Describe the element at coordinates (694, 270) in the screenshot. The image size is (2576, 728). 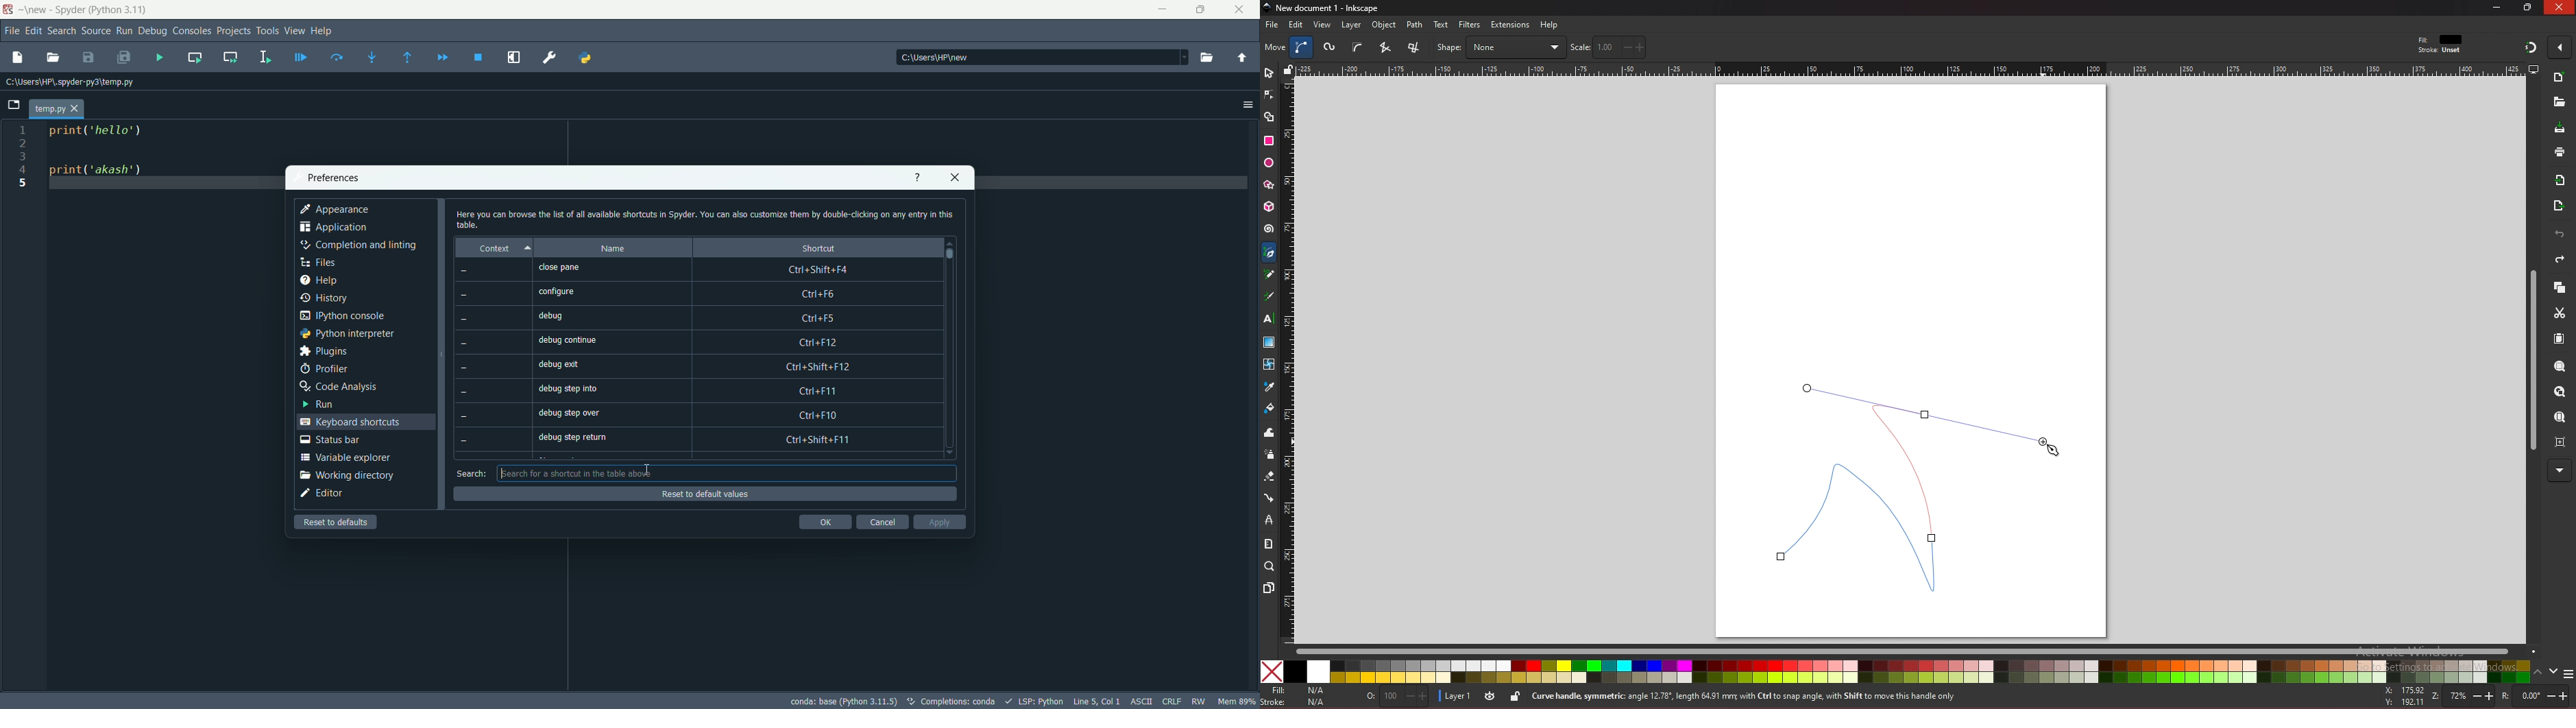
I see `-, close pane, ctrl+shift+f4` at that location.